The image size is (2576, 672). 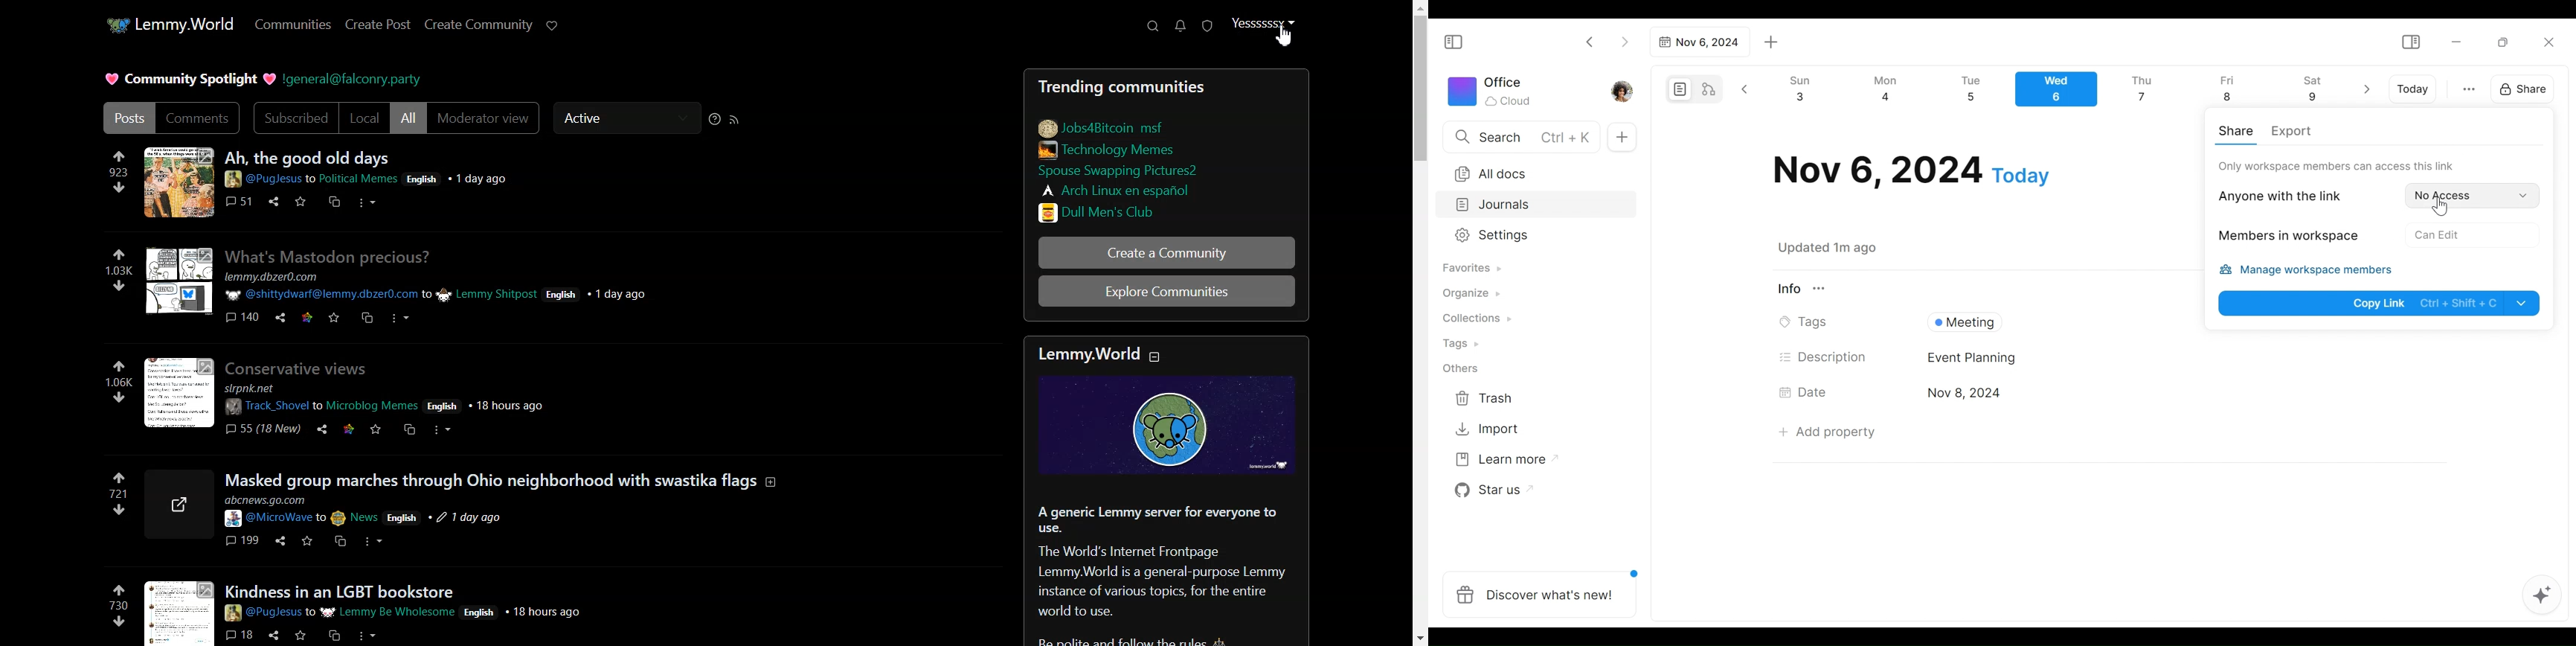 What do you see at coordinates (1462, 345) in the screenshot?
I see `Tags` at bounding box center [1462, 345].